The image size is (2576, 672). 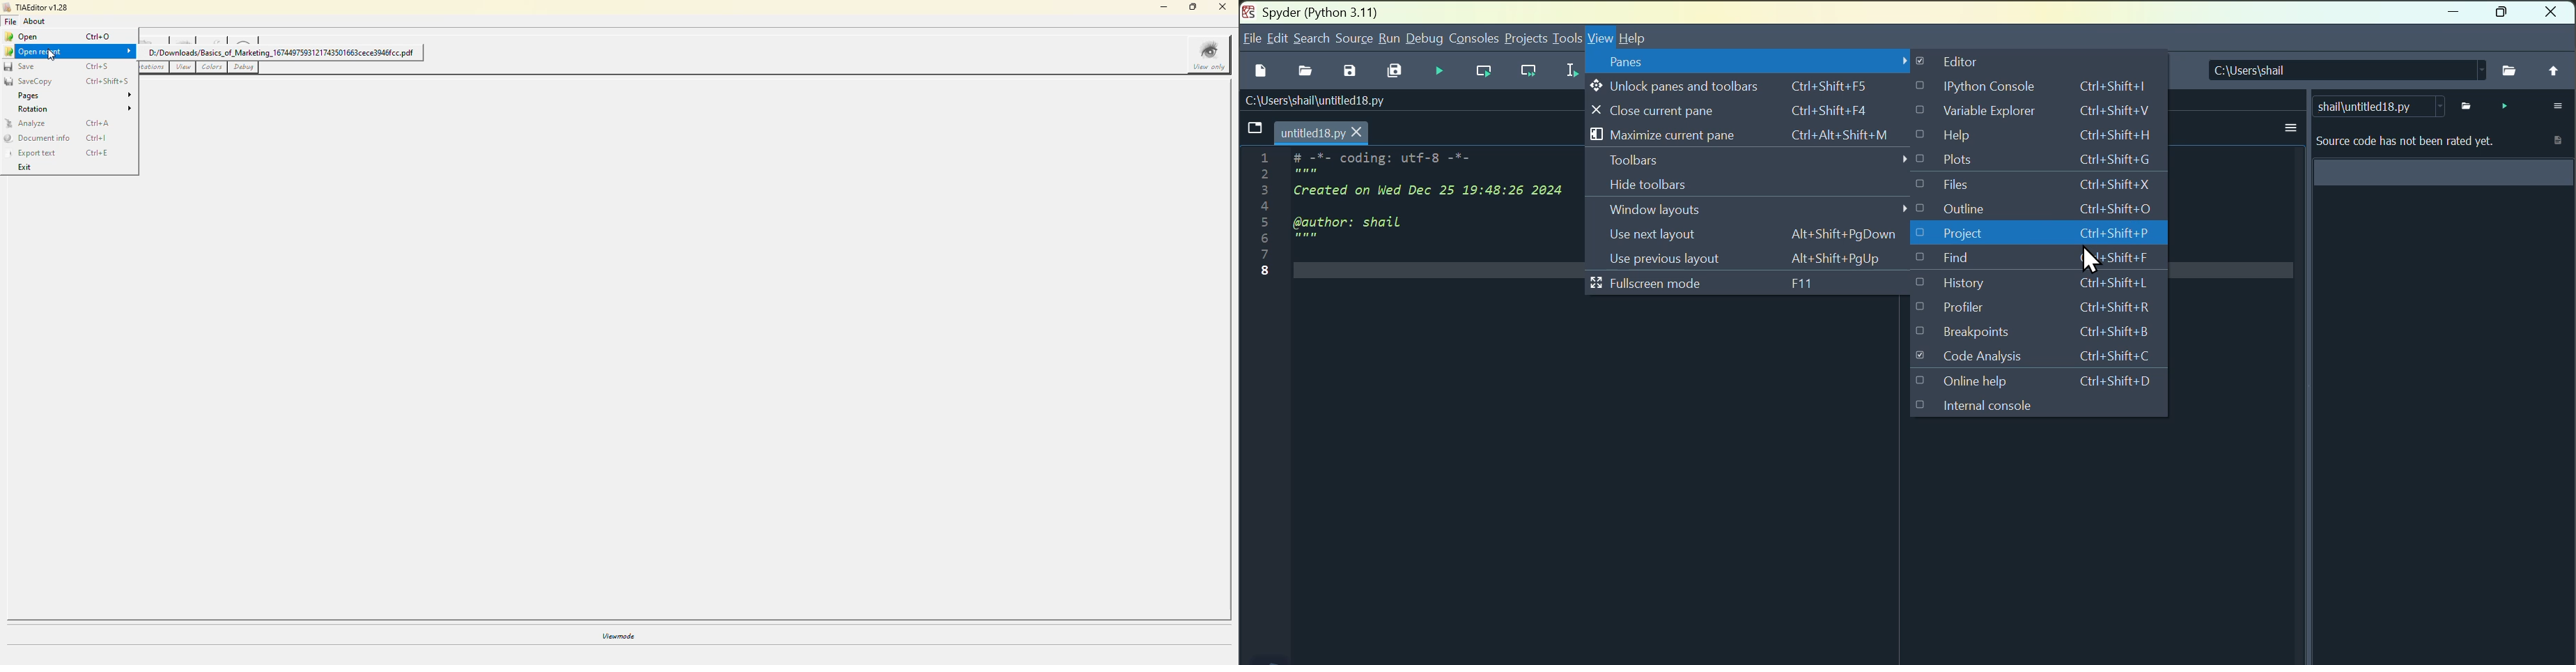 What do you see at coordinates (1313, 37) in the screenshot?
I see `Search` at bounding box center [1313, 37].